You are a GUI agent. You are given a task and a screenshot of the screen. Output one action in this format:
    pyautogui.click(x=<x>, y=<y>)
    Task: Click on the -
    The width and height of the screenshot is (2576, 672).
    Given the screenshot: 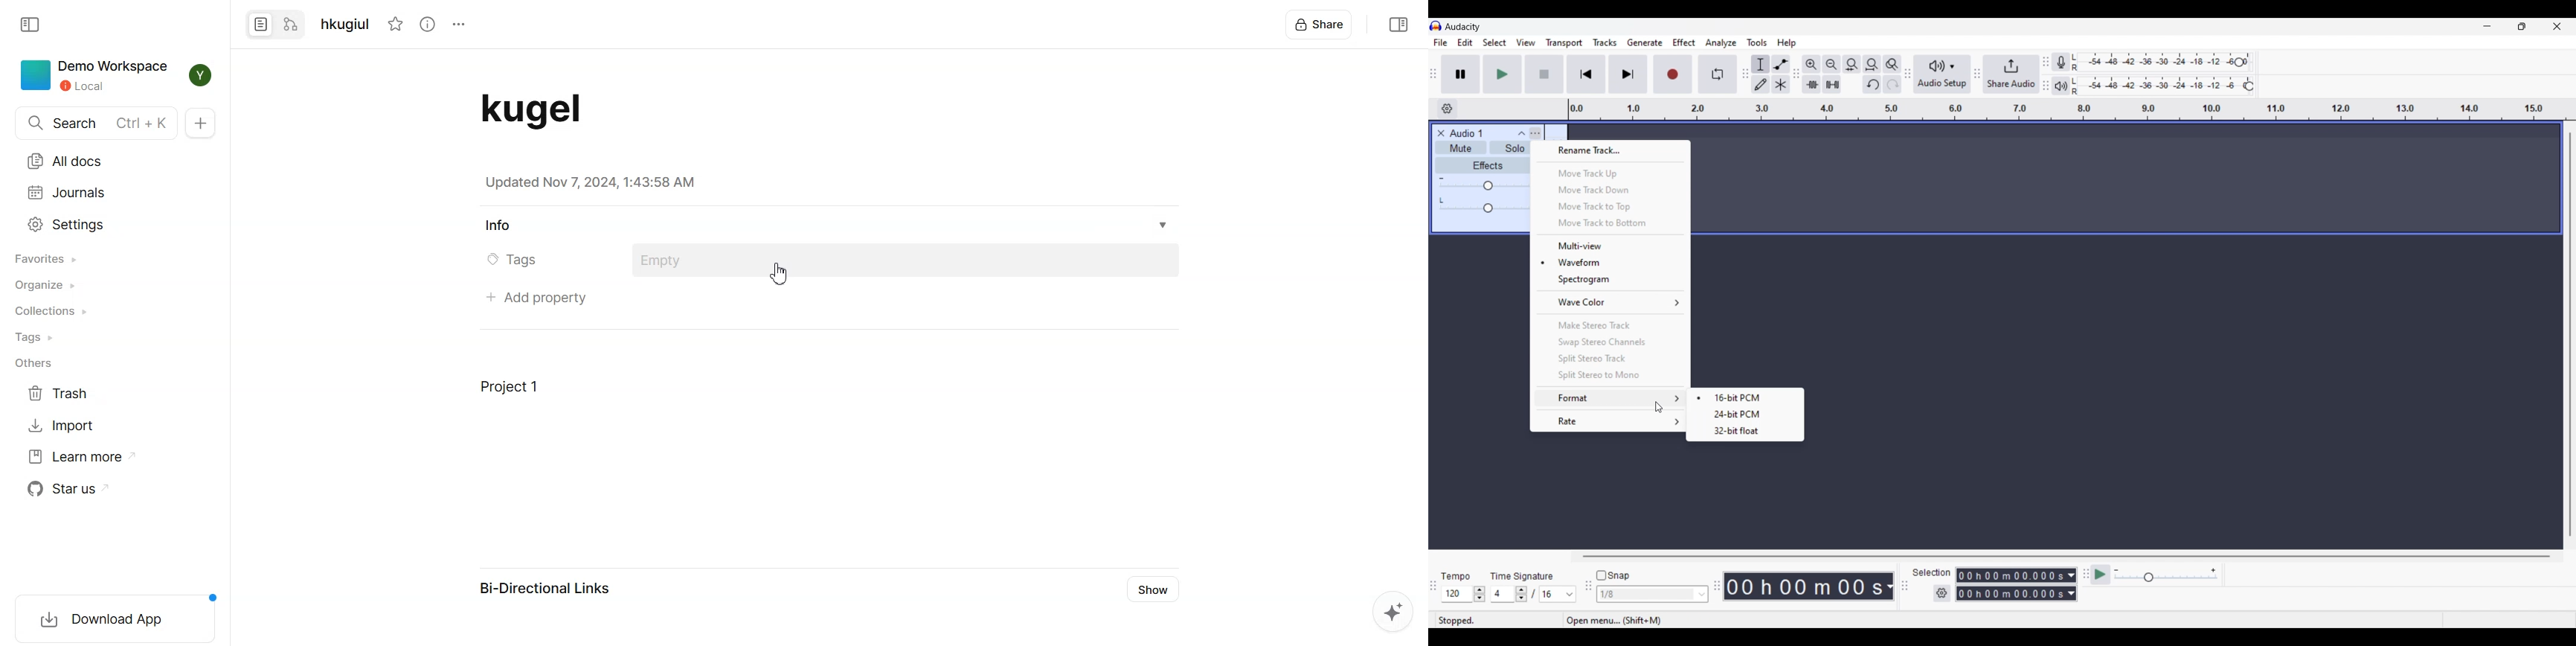 What is the action you would take?
    pyautogui.click(x=1441, y=177)
    